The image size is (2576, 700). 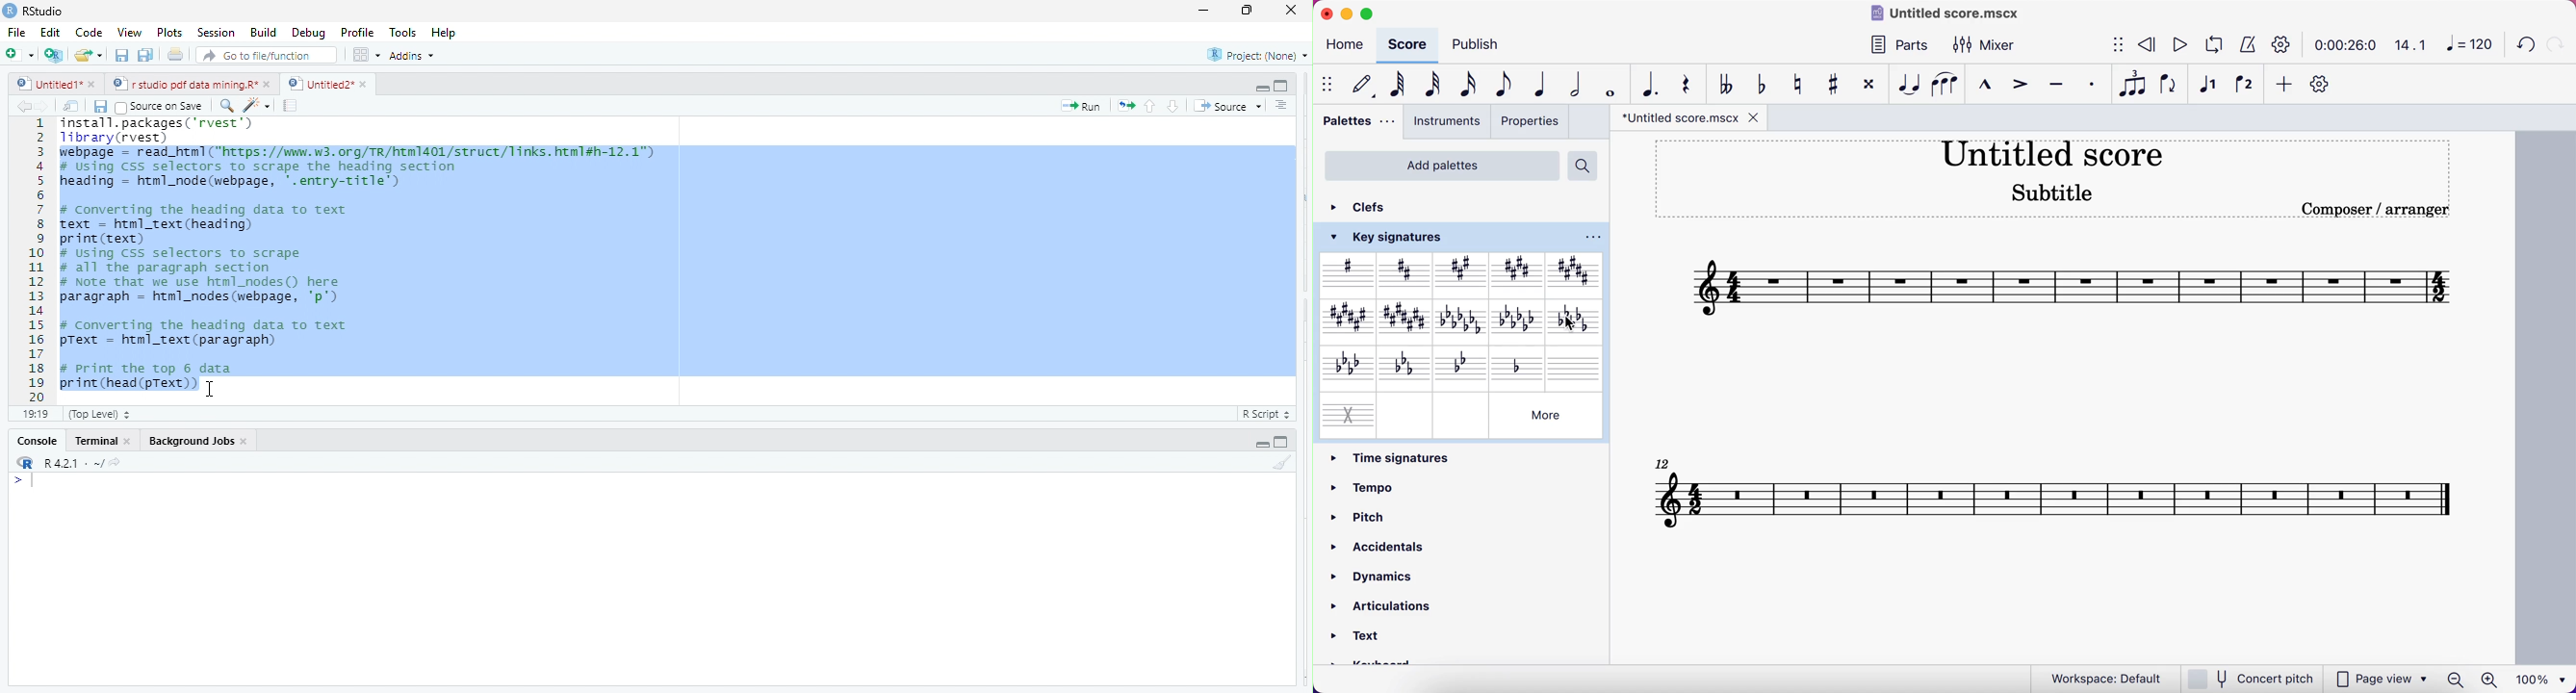 I want to click on , so click(x=1666, y=462).